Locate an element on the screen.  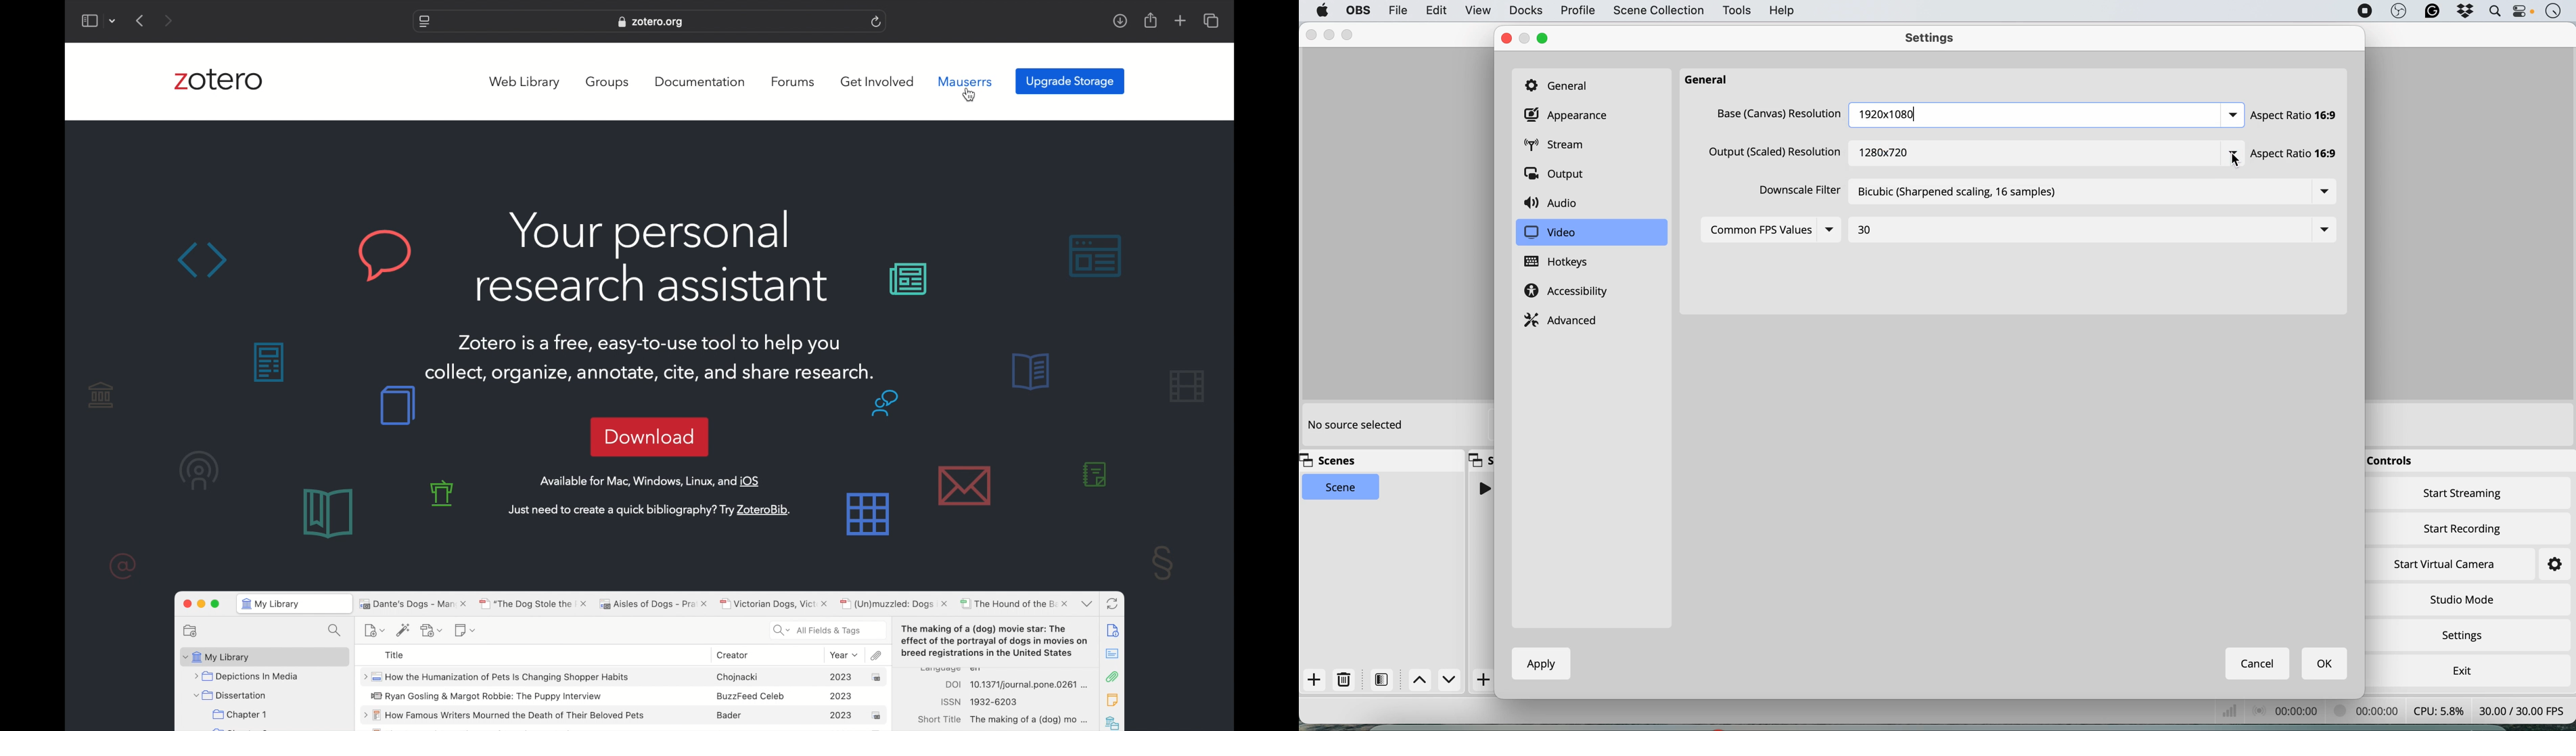
 is located at coordinates (1777, 113).